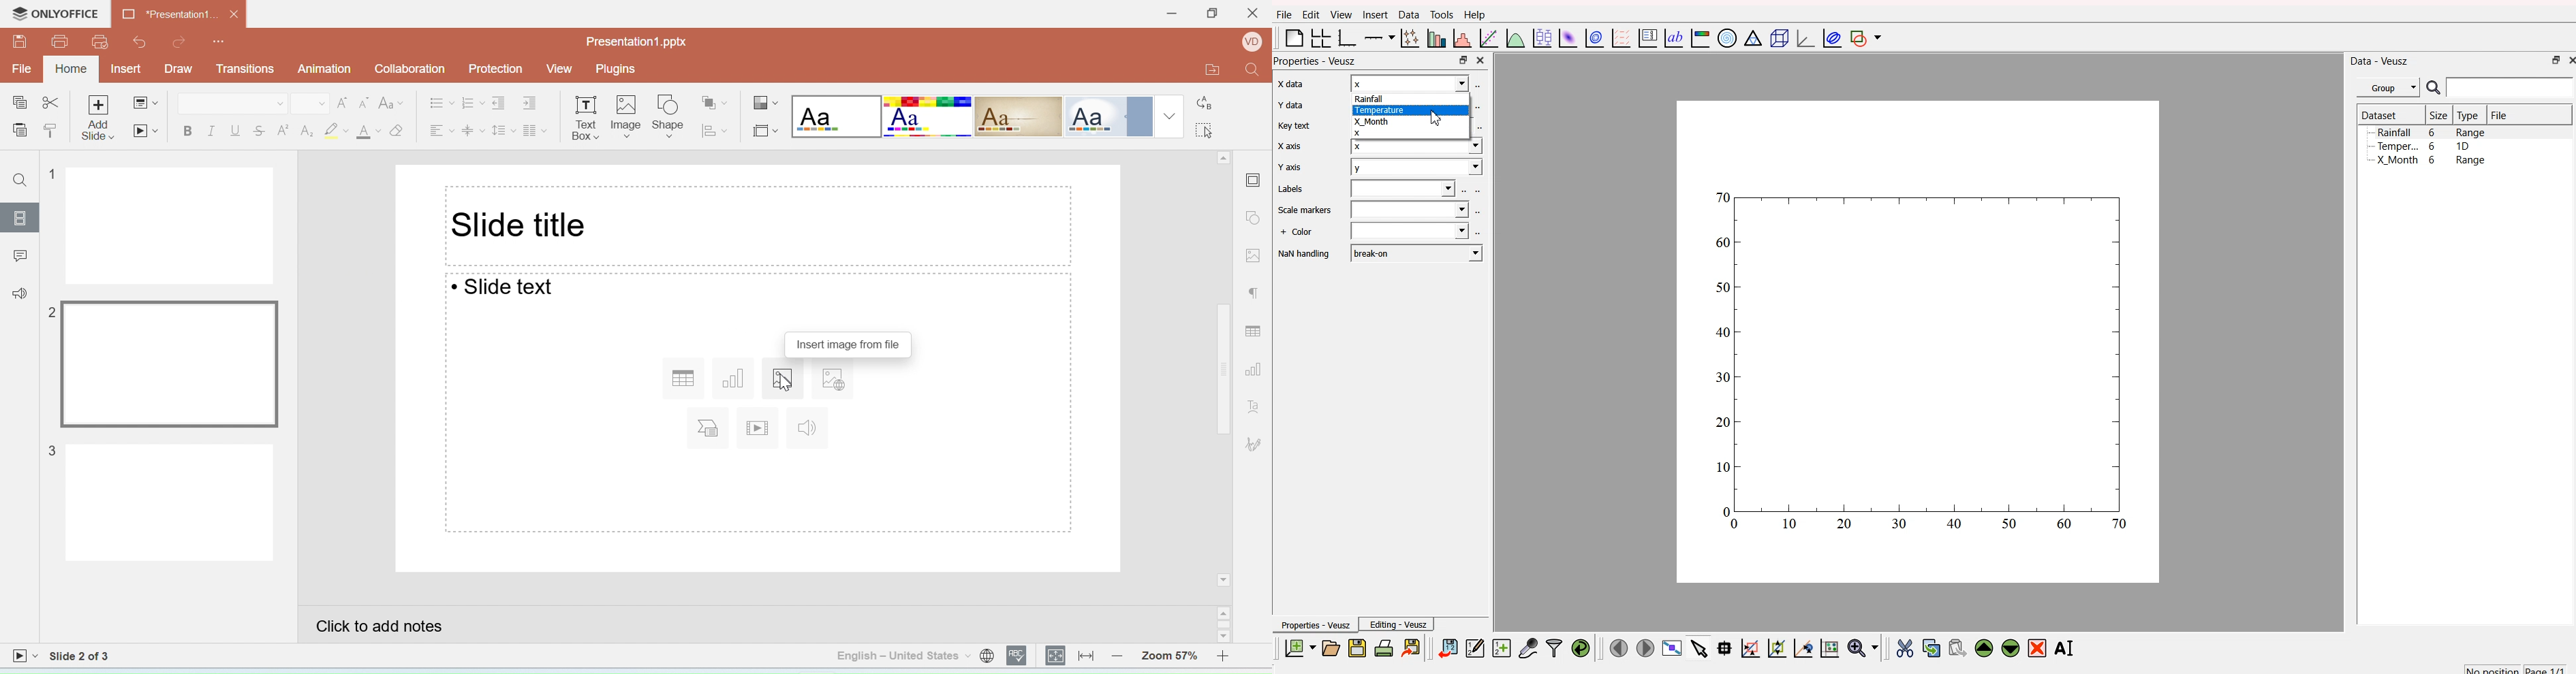 Image resolution: width=2576 pixels, height=700 pixels. Describe the element at coordinates (849, 344) in the screenshot. I see `insert image from file pop up` at that location.